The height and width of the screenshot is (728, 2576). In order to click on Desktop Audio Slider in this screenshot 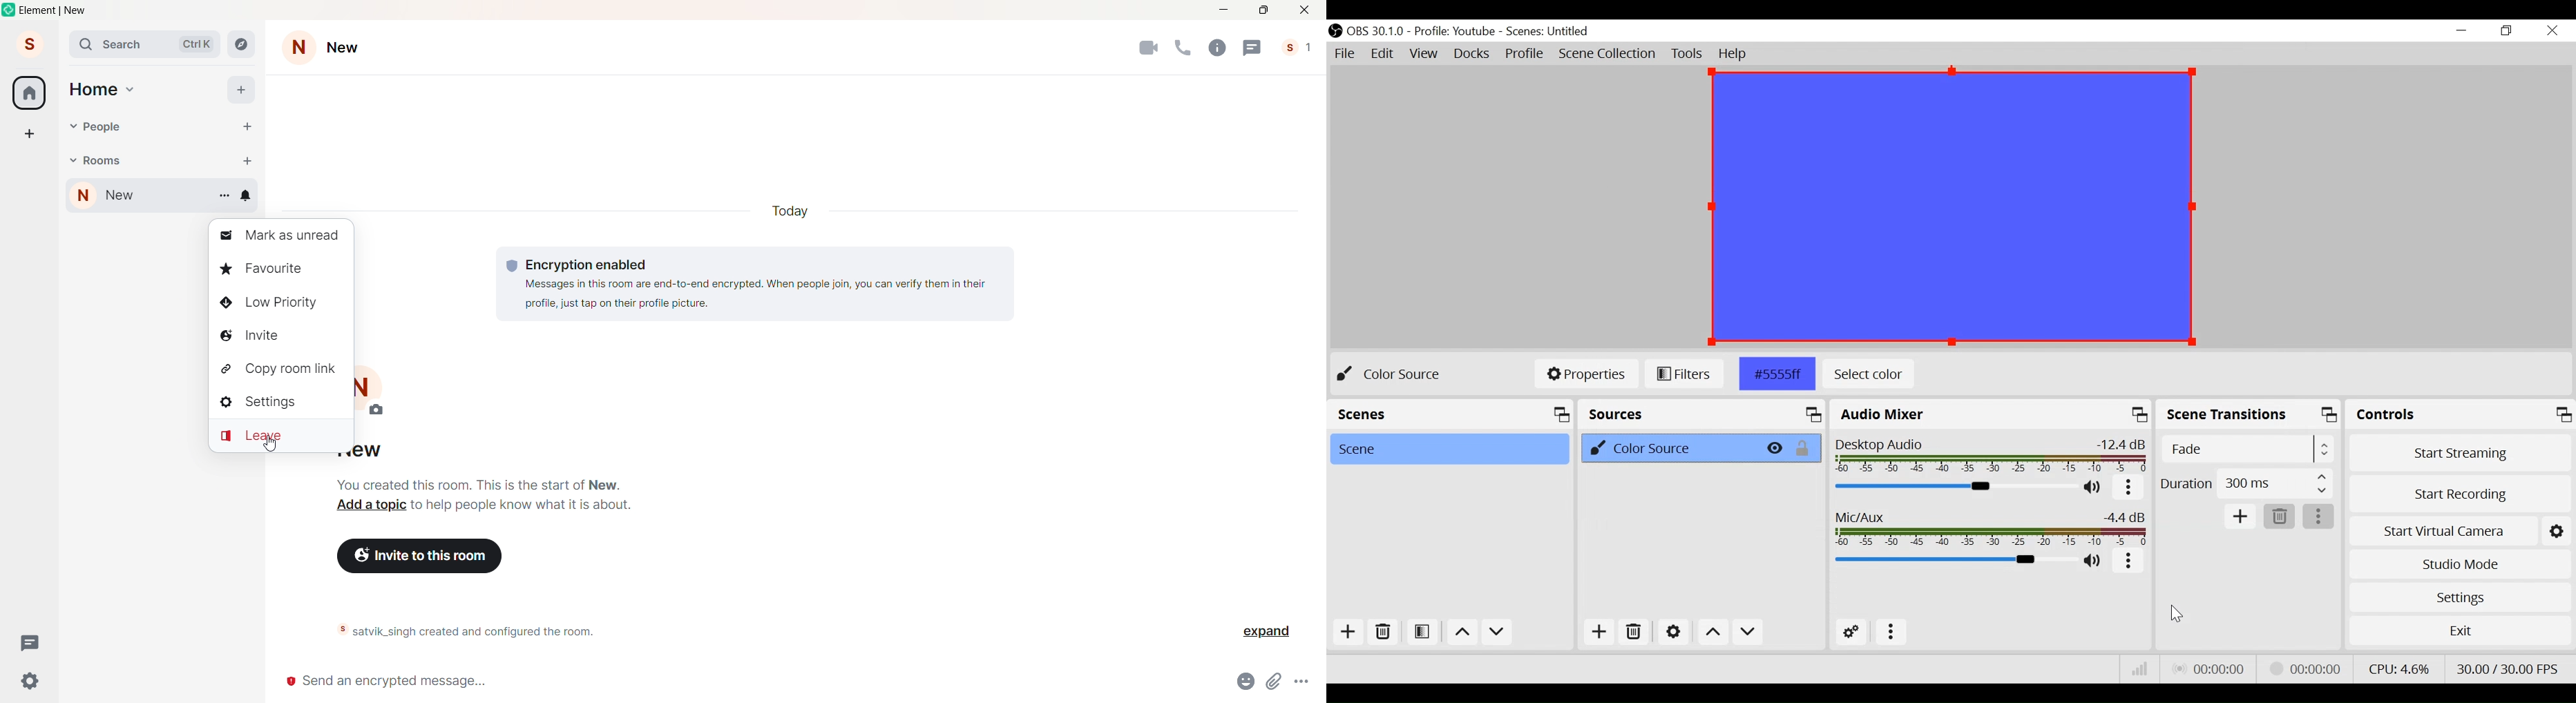, I will do `click(1956, 488)`.